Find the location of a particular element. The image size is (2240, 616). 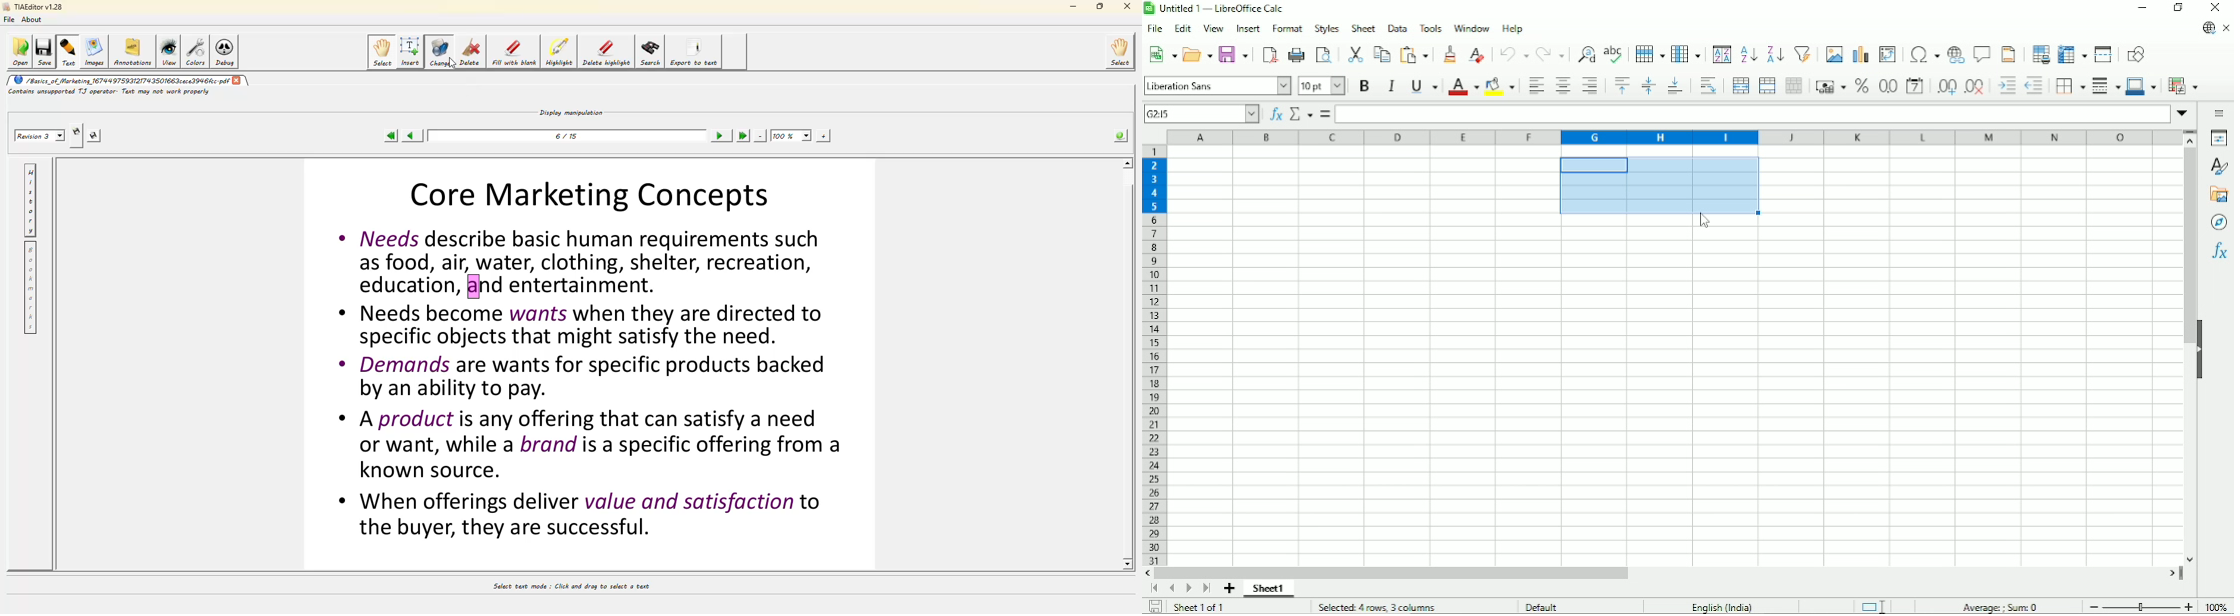

Insert hyperlink is located at coordinates (1956, 53).